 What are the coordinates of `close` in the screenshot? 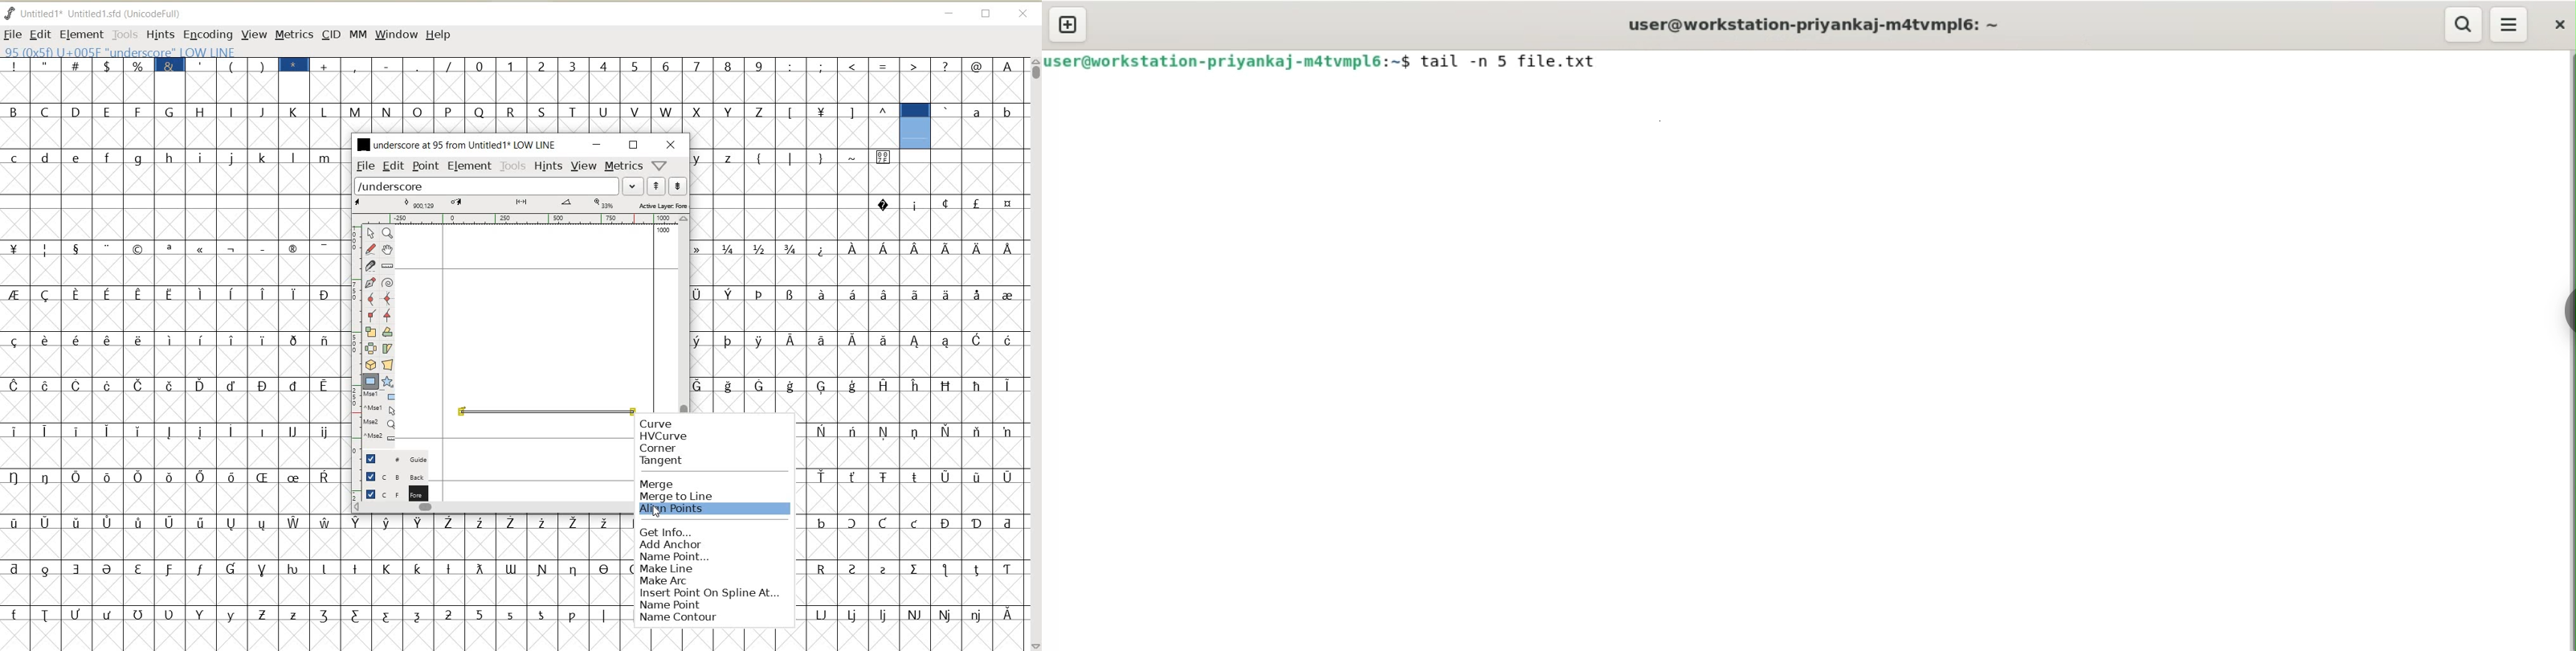 It's located at (2558, 26).